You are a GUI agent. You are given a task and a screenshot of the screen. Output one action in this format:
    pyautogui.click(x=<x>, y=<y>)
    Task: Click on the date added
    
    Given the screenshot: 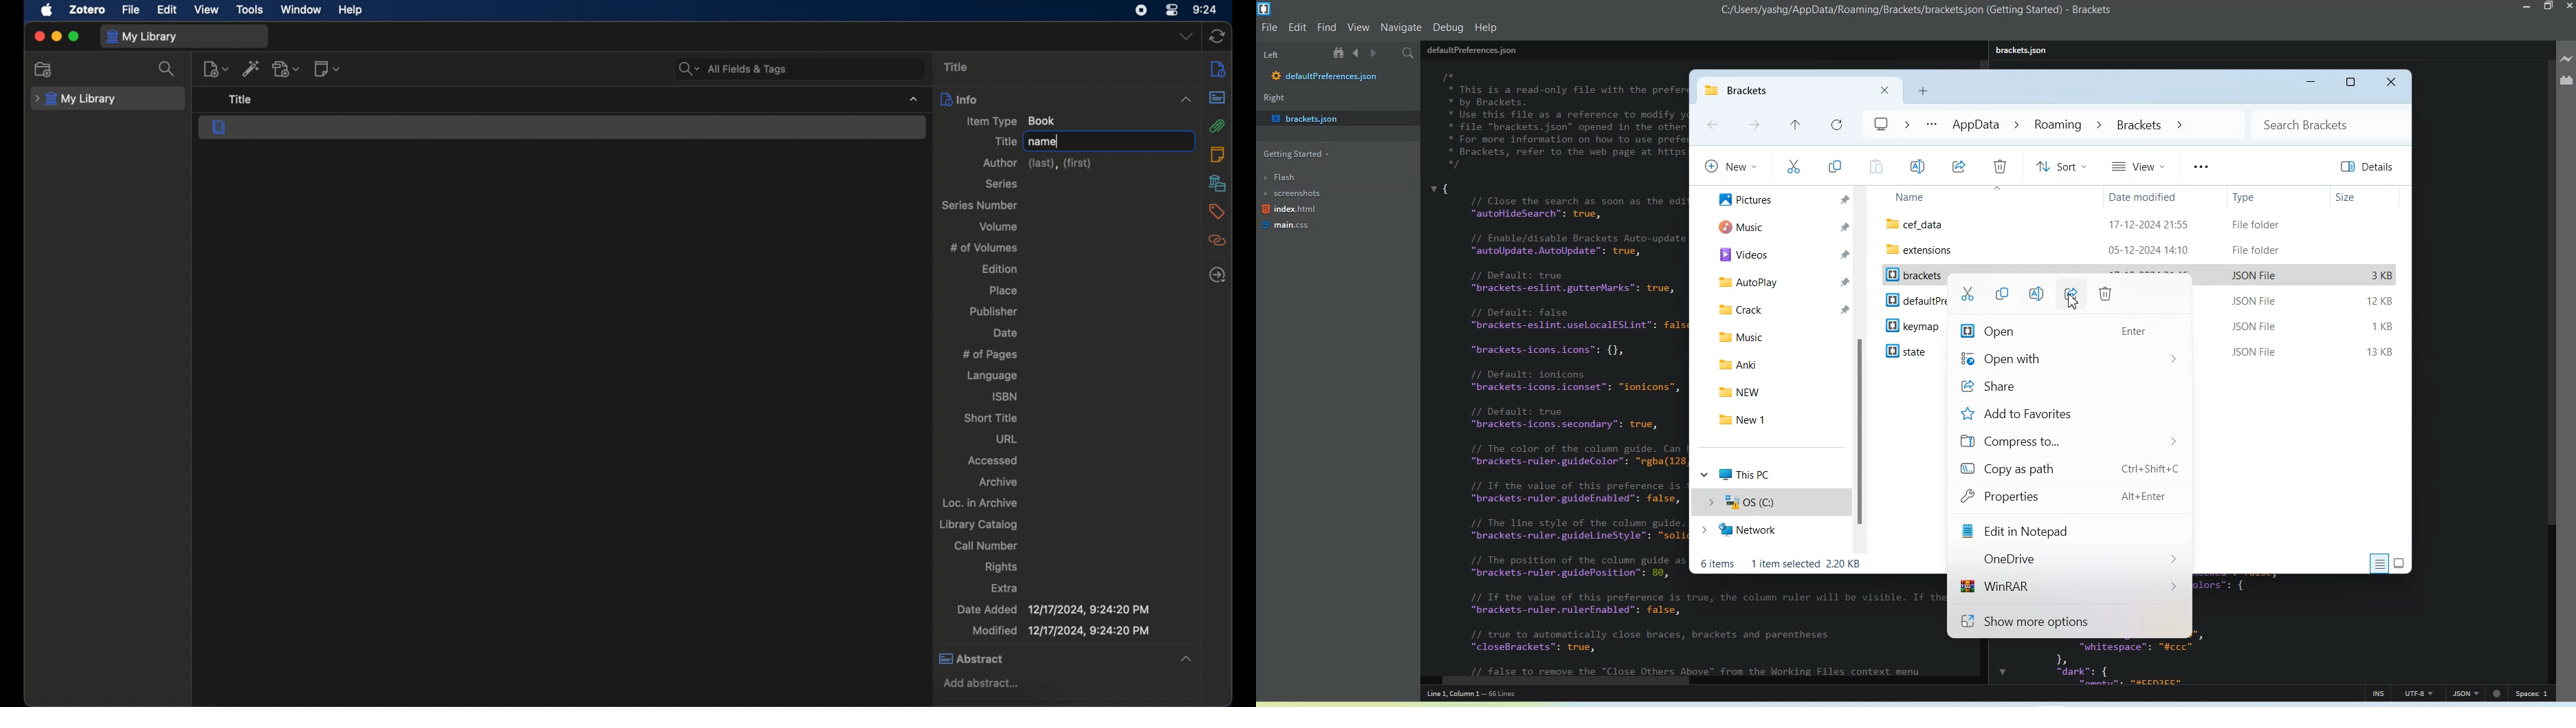 What is the action you would take?
    pyautogui.click(x=1052, y=609)
    